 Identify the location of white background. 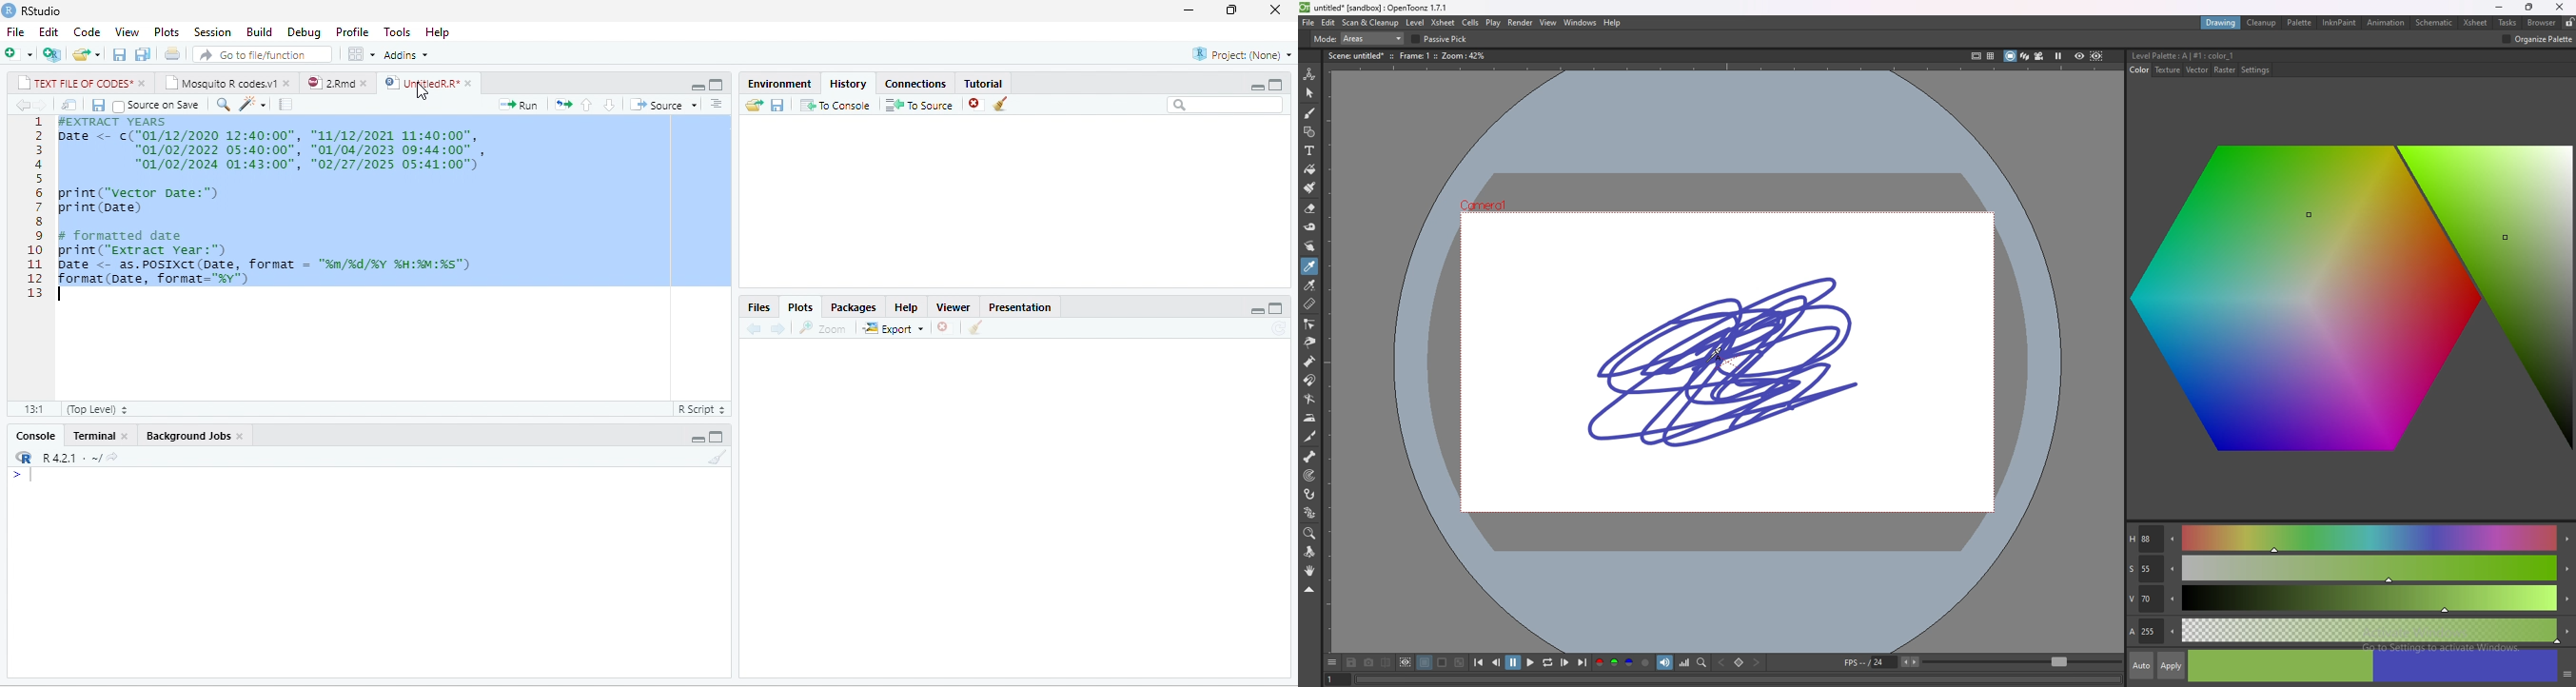
(1442, 662).